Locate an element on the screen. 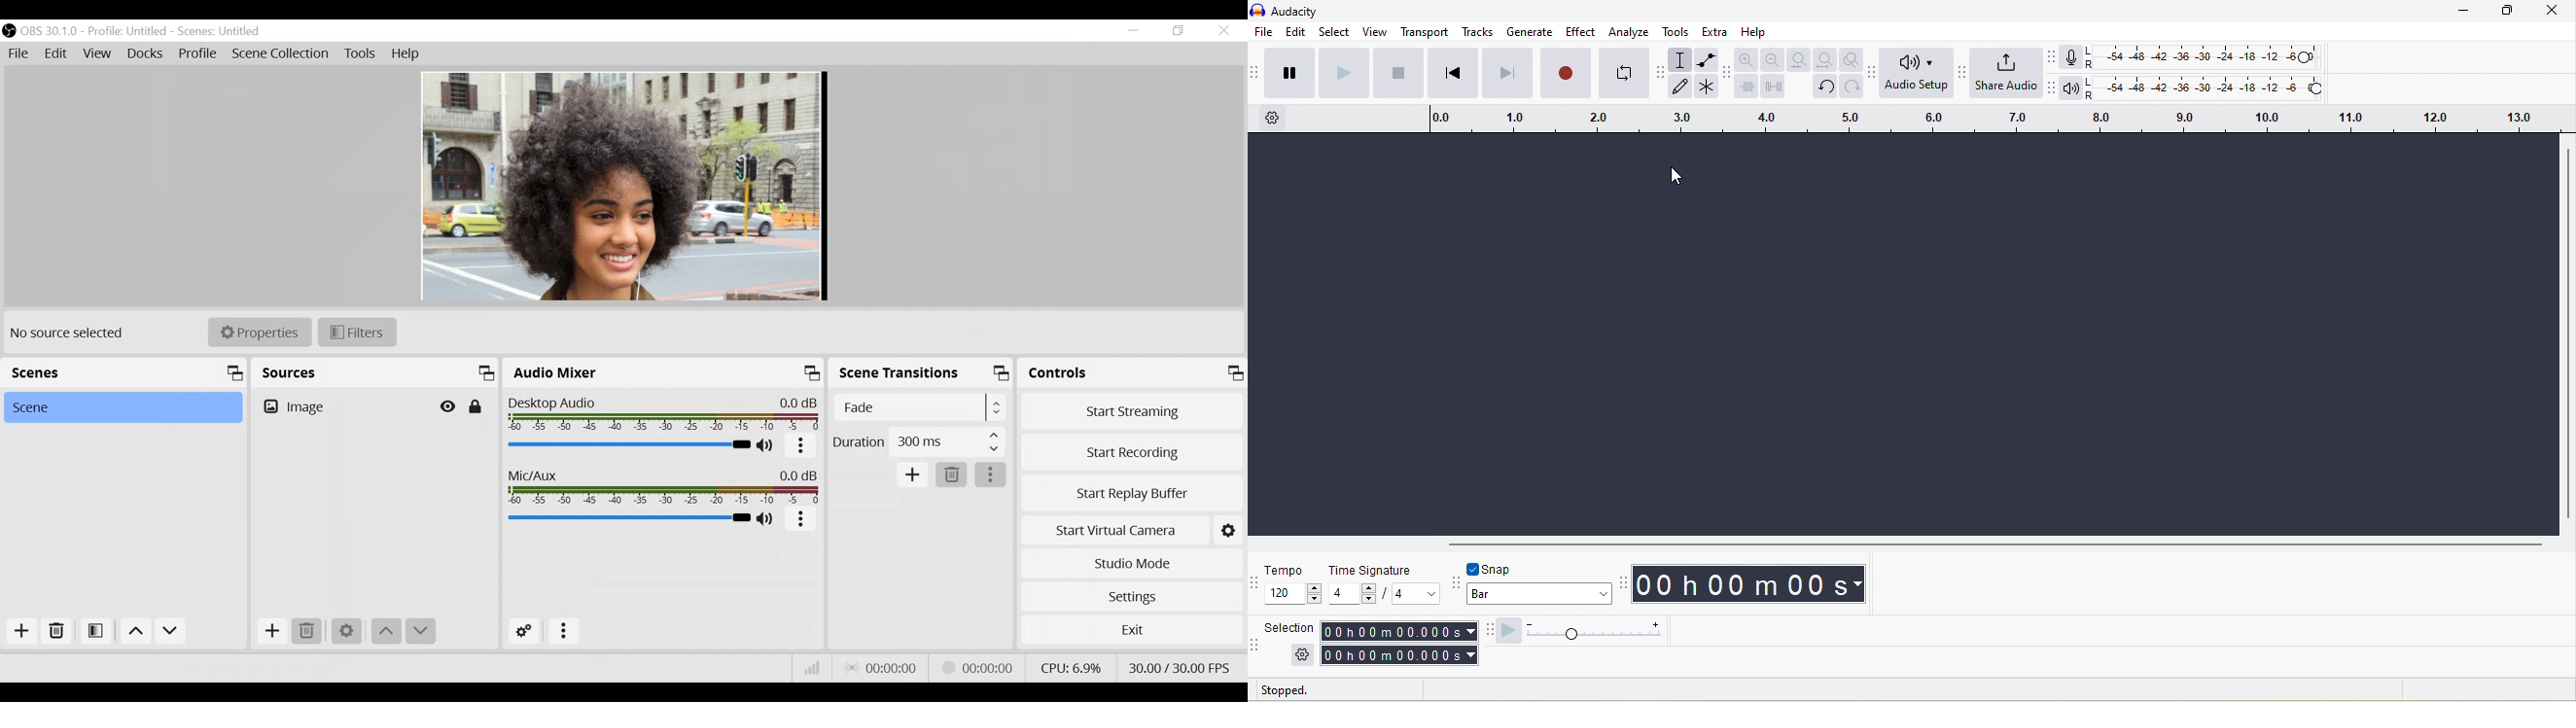  No source selected is located at coordinates (67, 332).